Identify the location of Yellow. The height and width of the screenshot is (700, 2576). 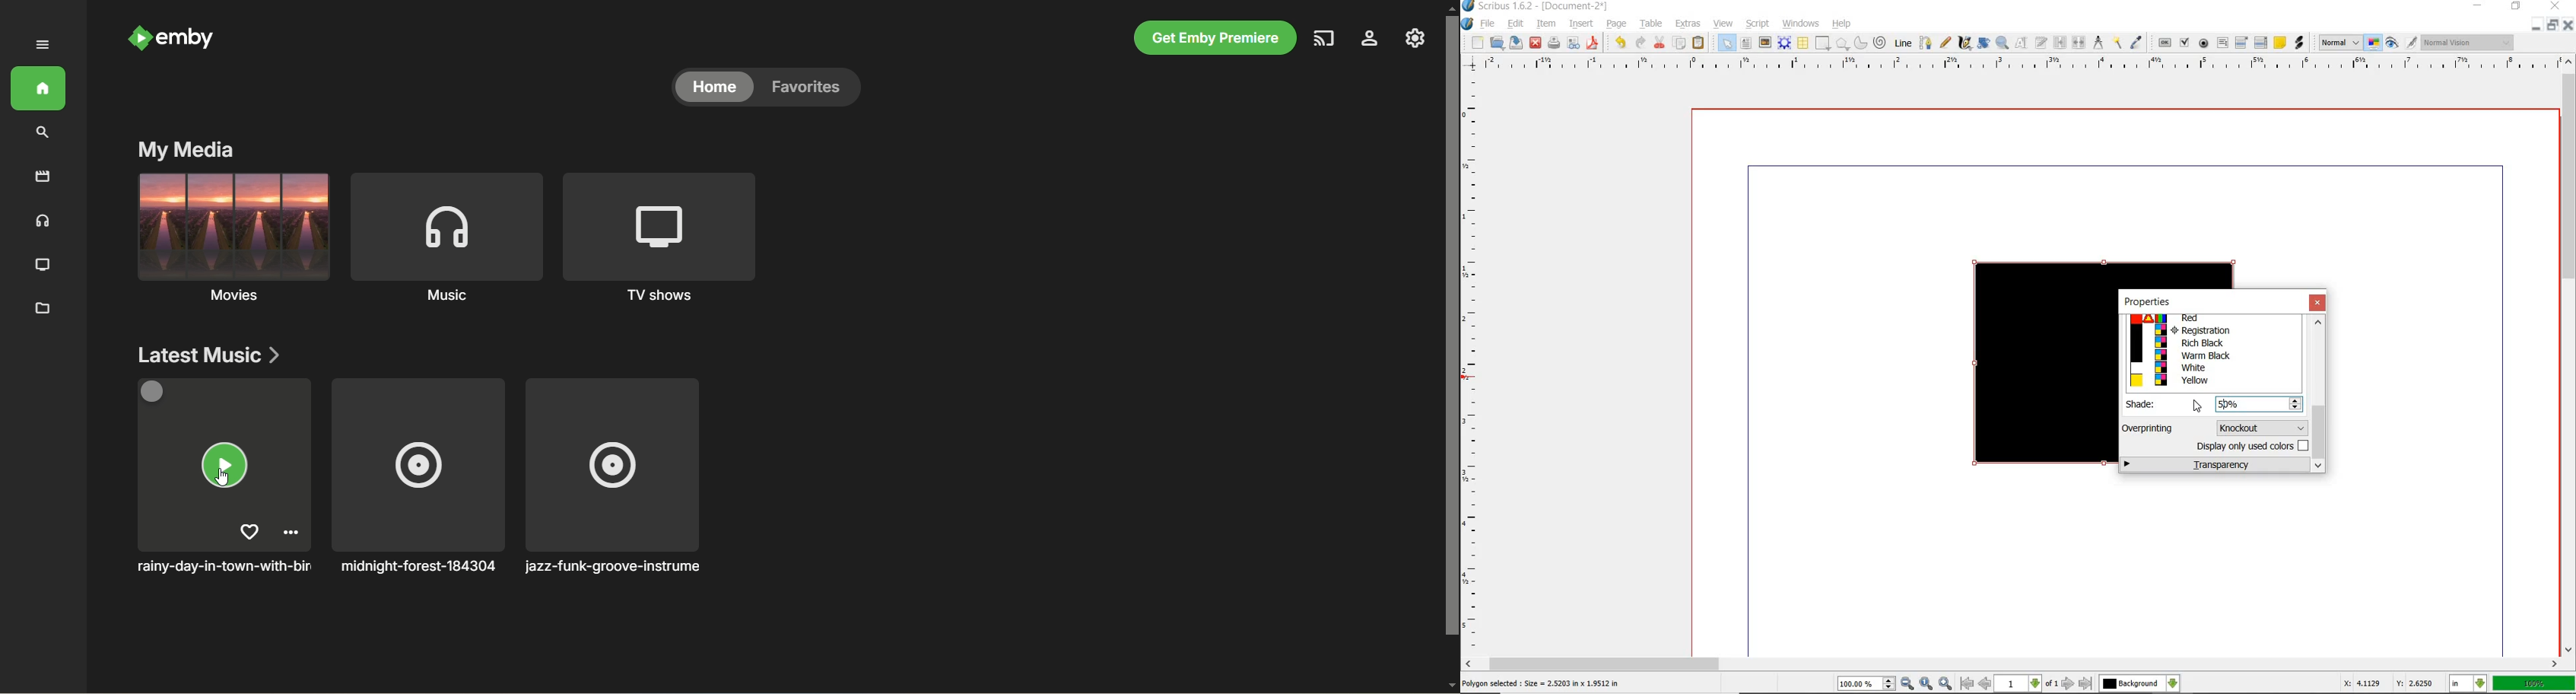
(2212, 381).